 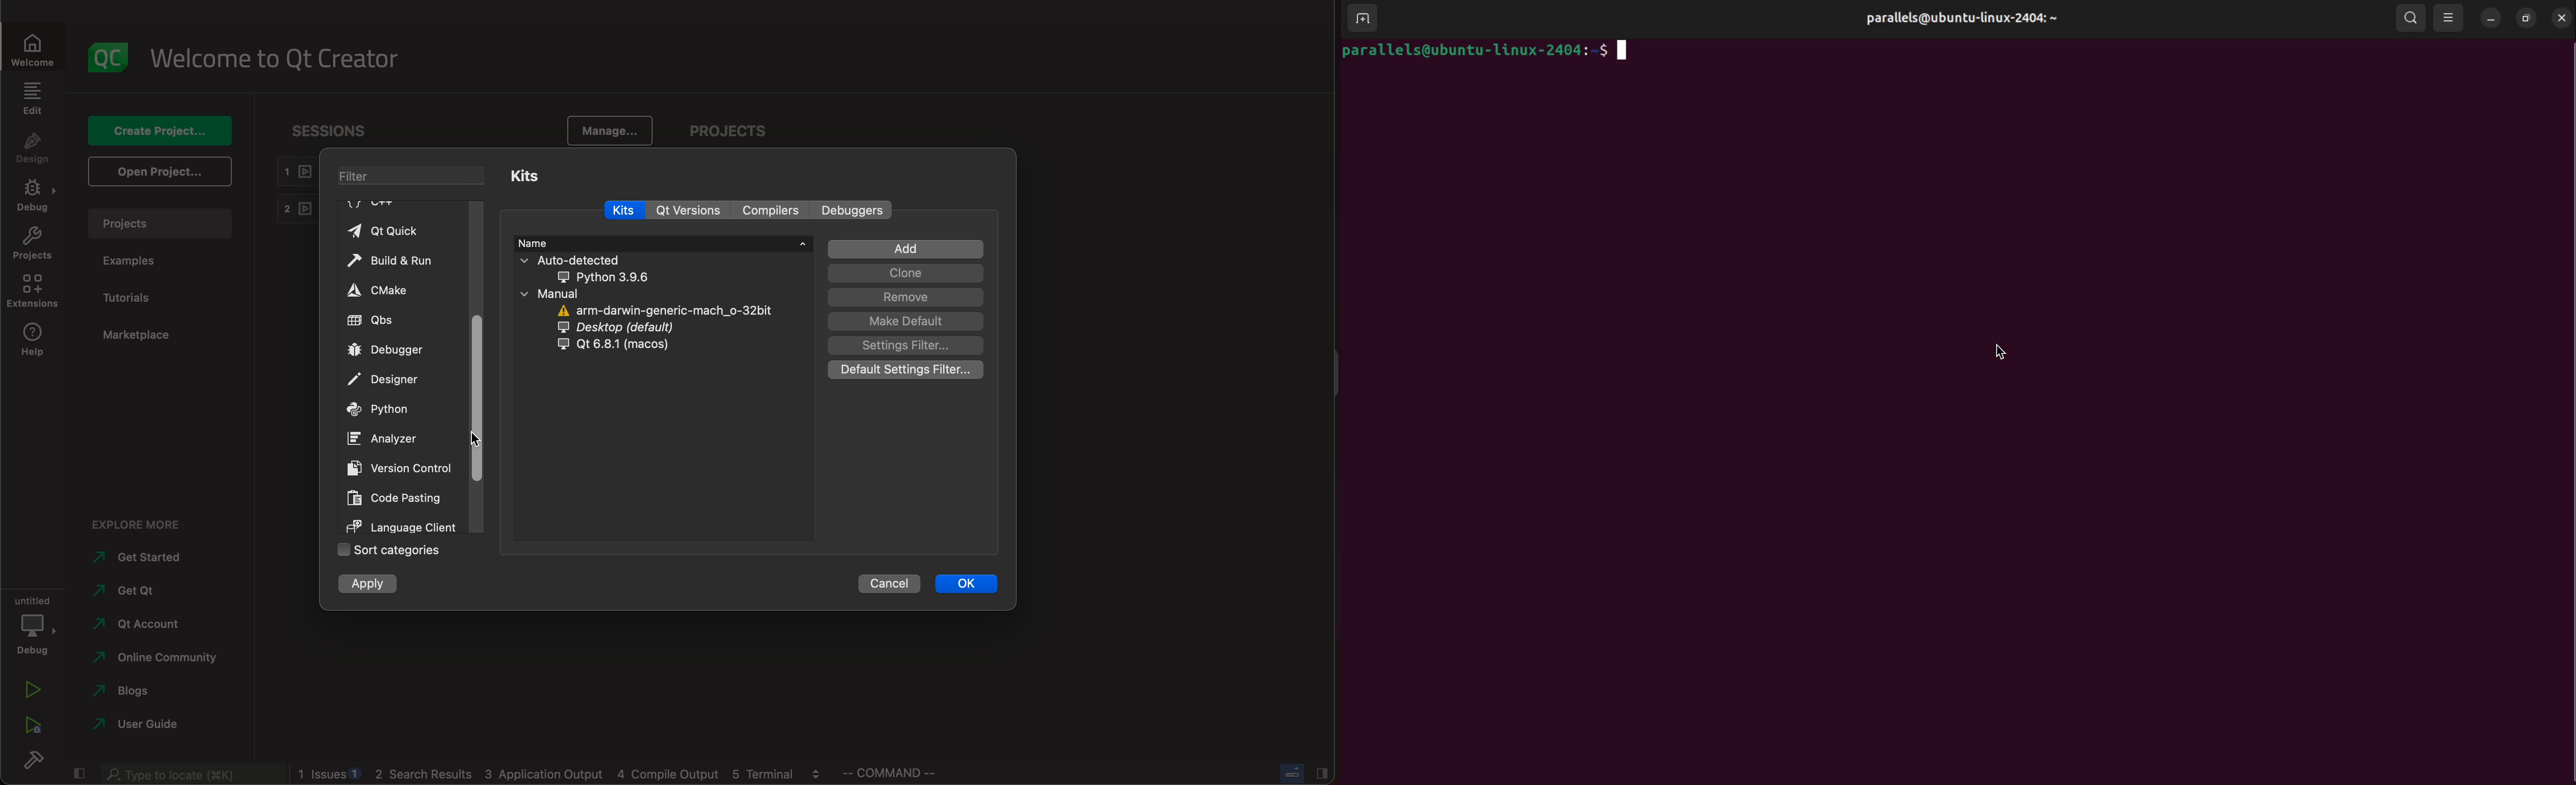 What do you see at coordinates (529, 179) in the screenshot?
I see `kits` at bounding box center [529, 179].